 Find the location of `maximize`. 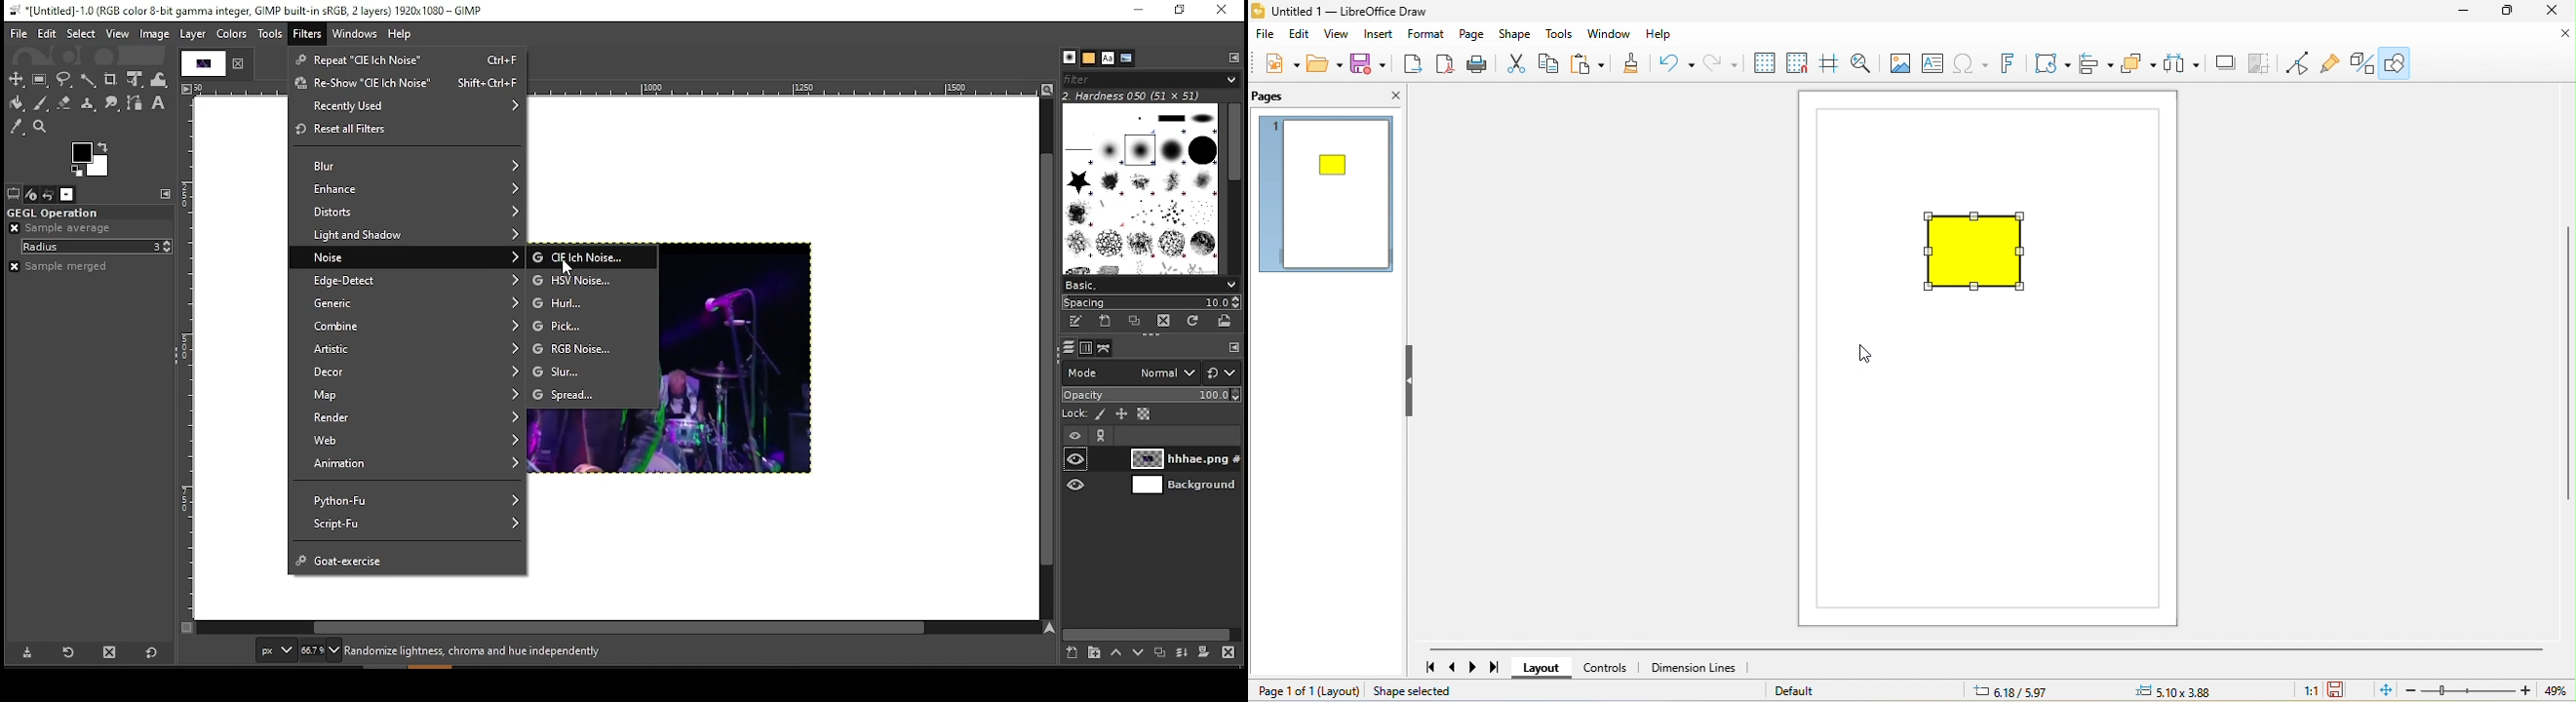

maximize is located at coordinates (2505, 13).